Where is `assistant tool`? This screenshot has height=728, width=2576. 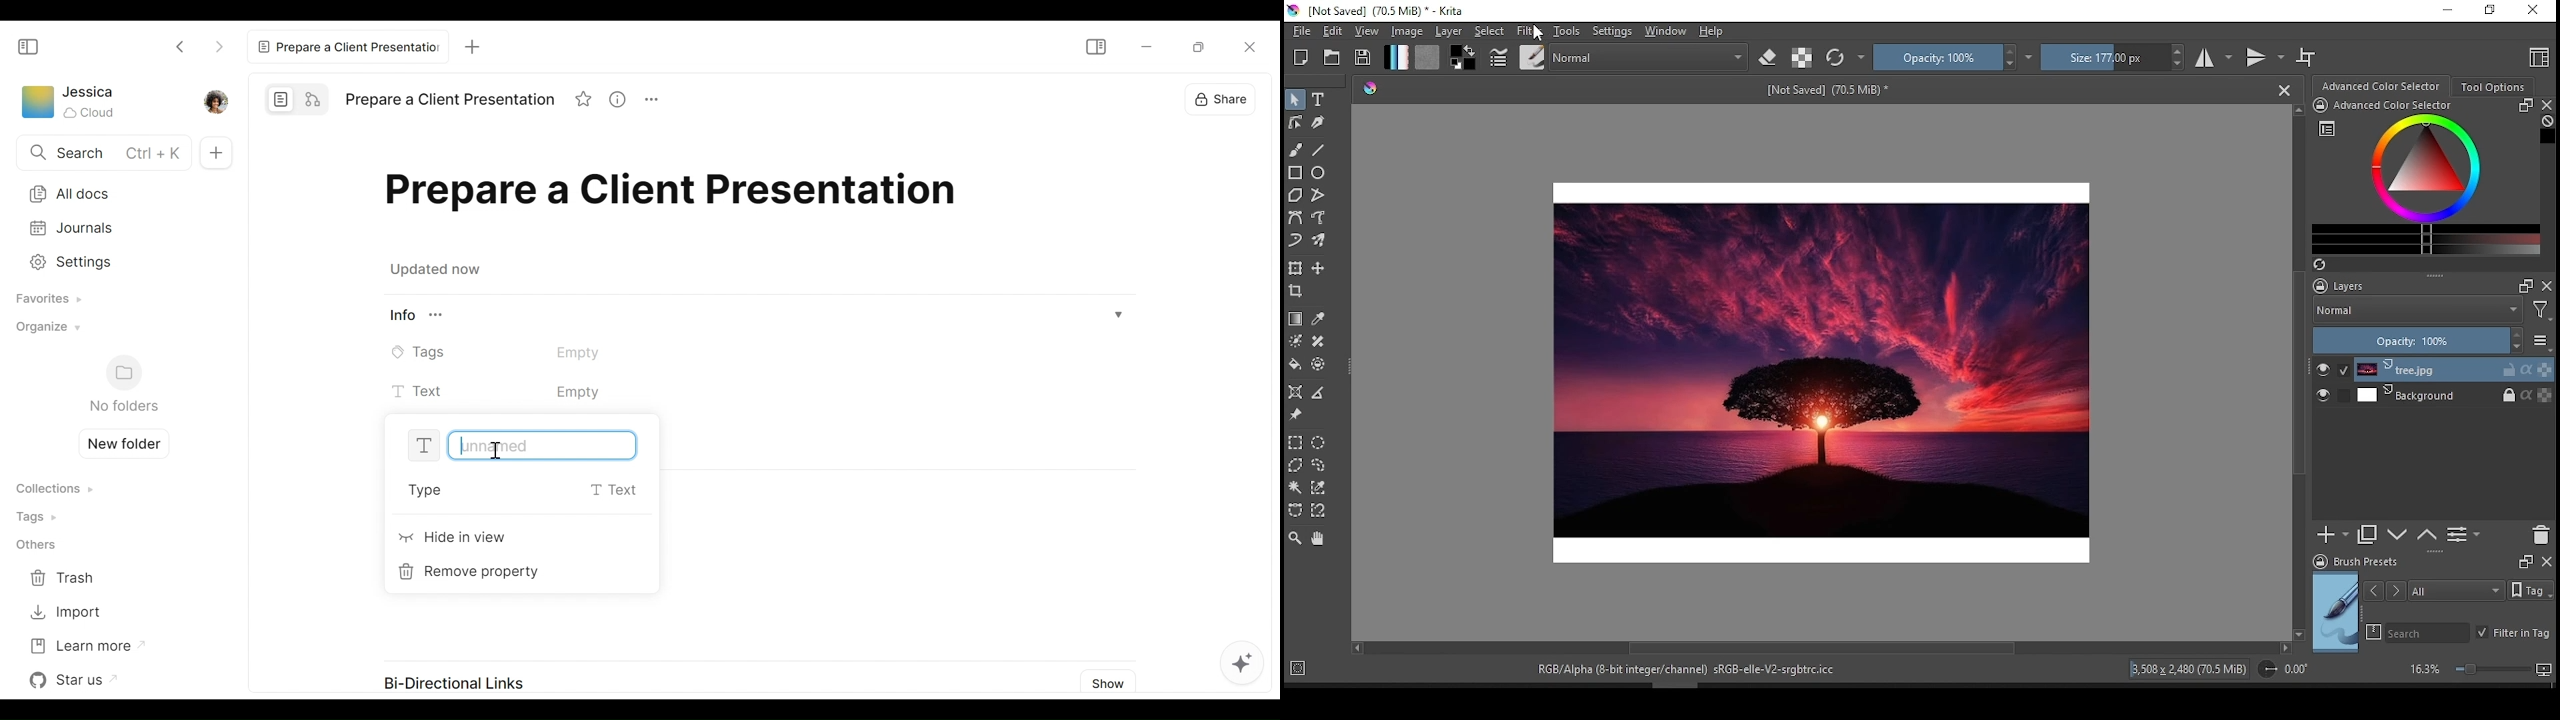
assistant tool is located at coordinates (1295, 391).